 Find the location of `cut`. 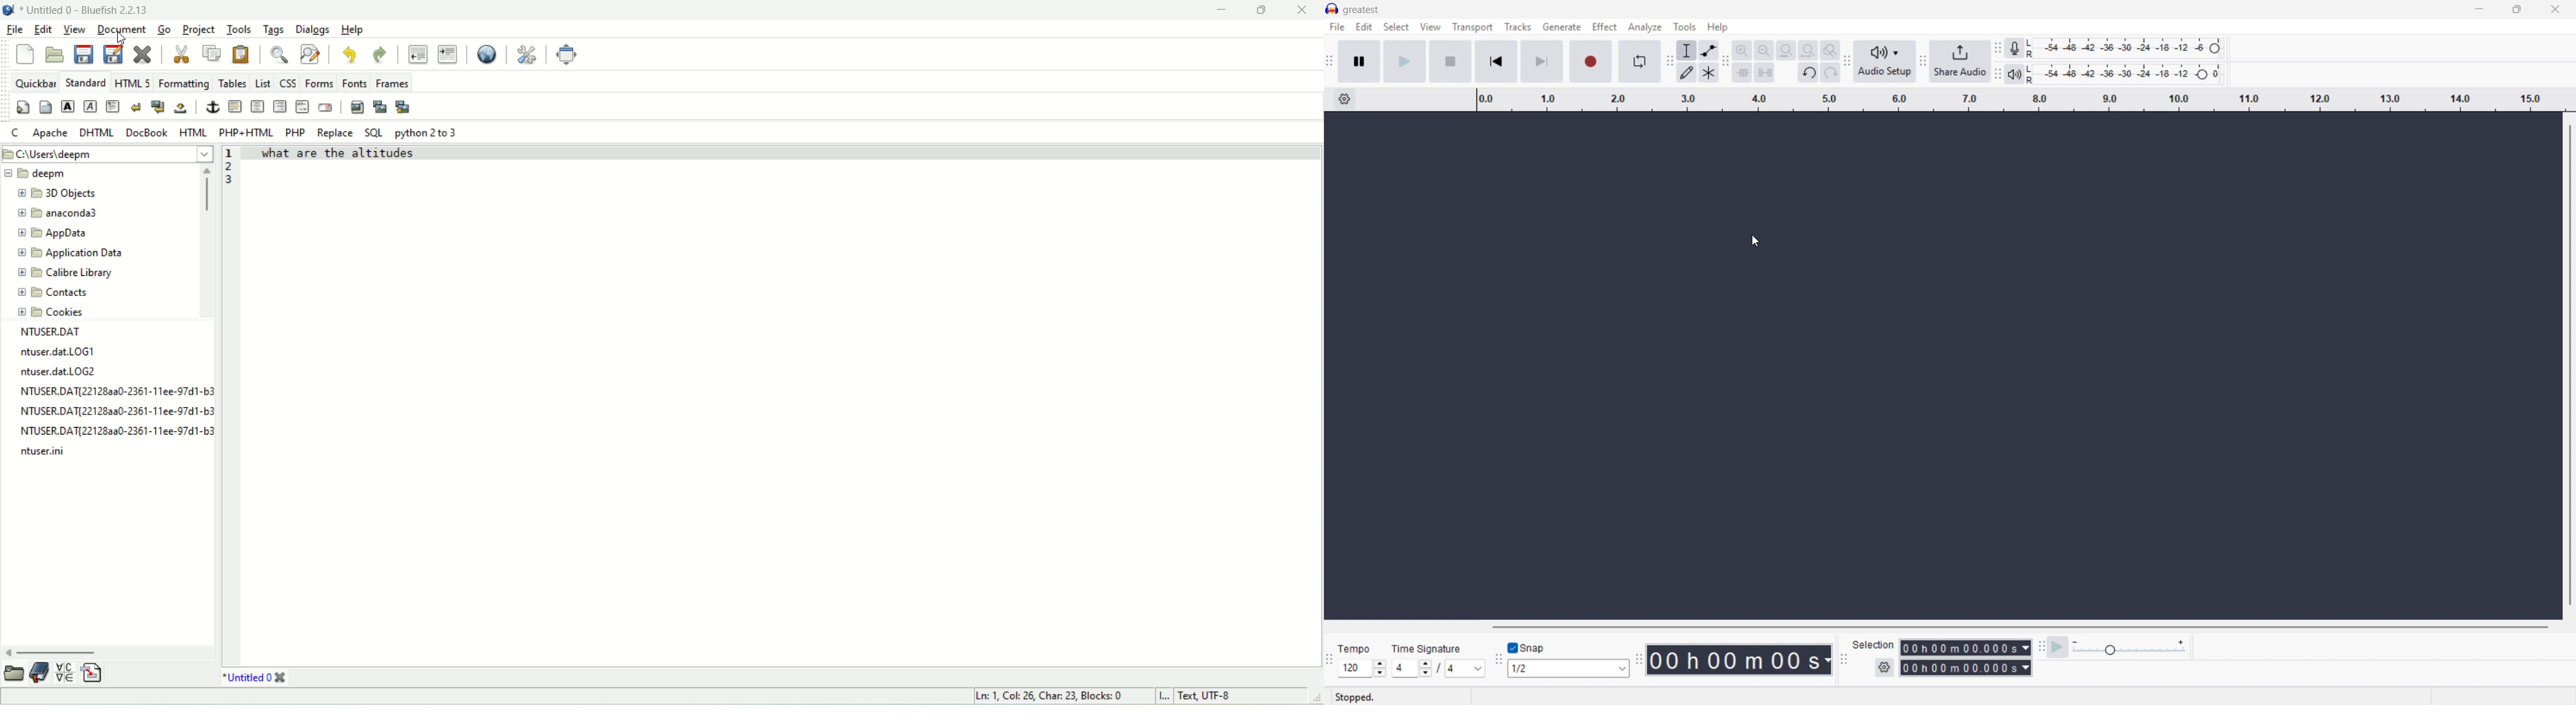

cut is located at coordinates (183, 54).